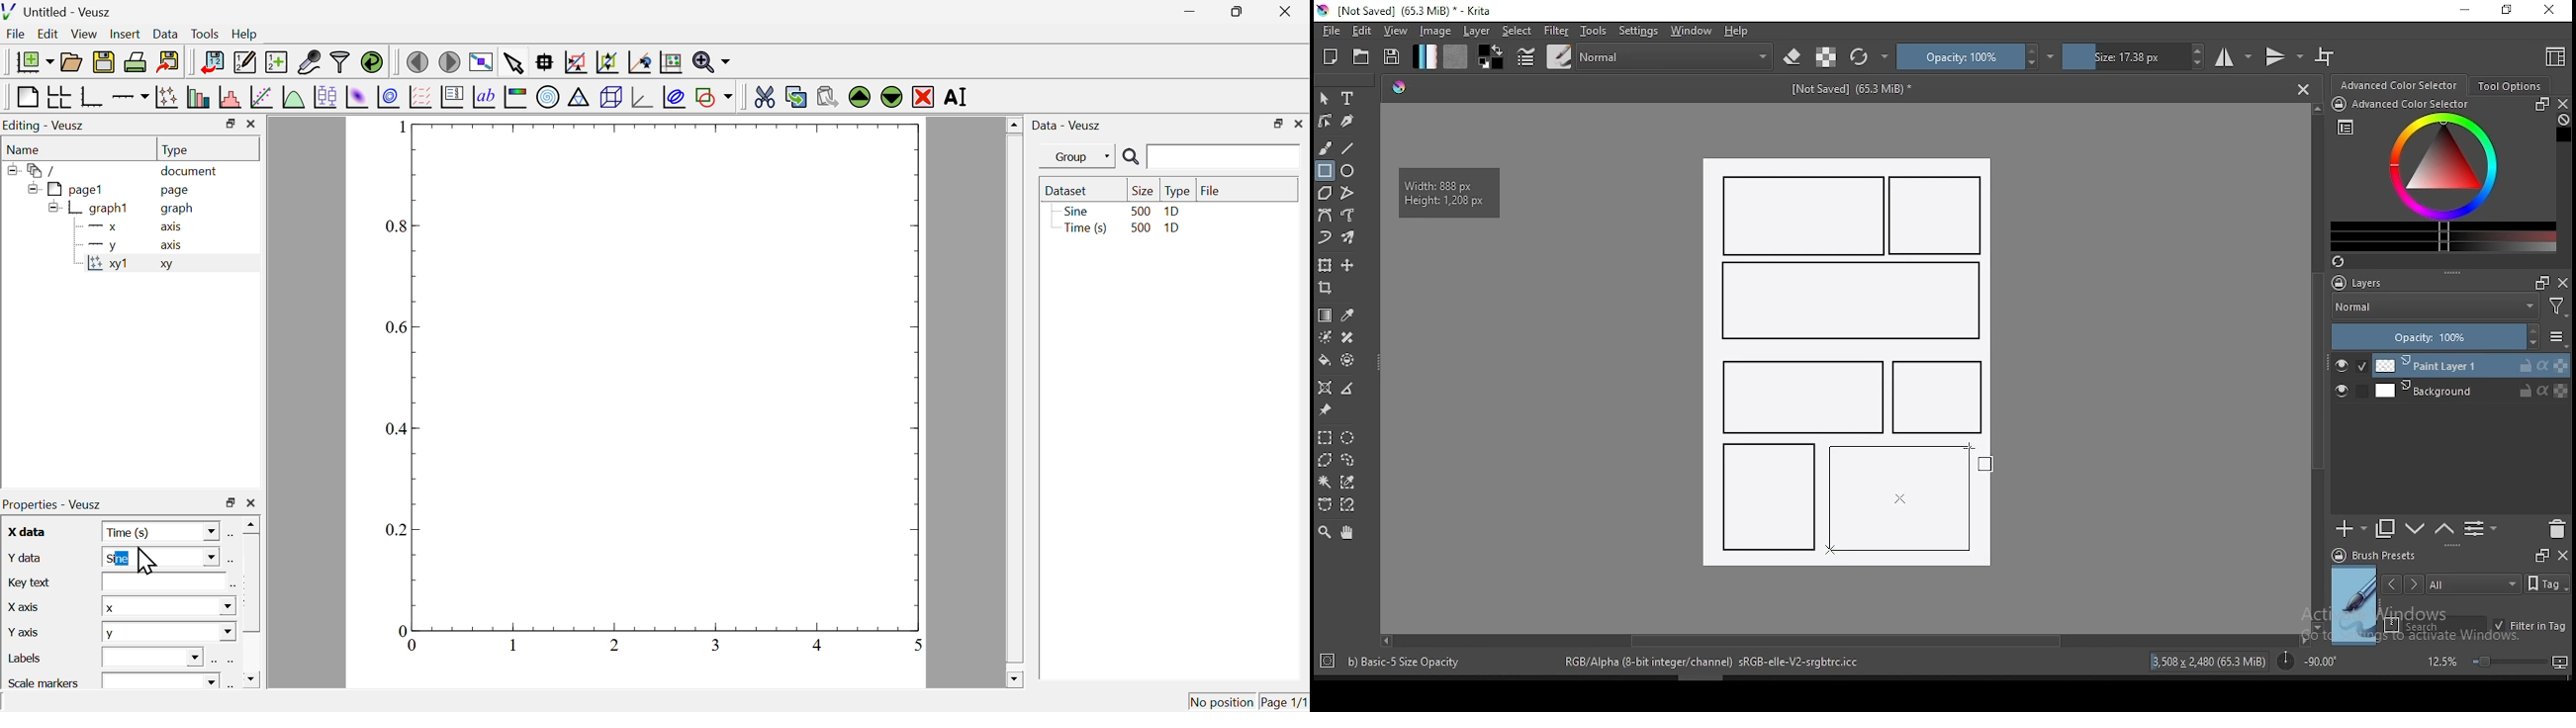  Describe the element at coordinates (177, 192) in the screenshot. I see `page` at that location.